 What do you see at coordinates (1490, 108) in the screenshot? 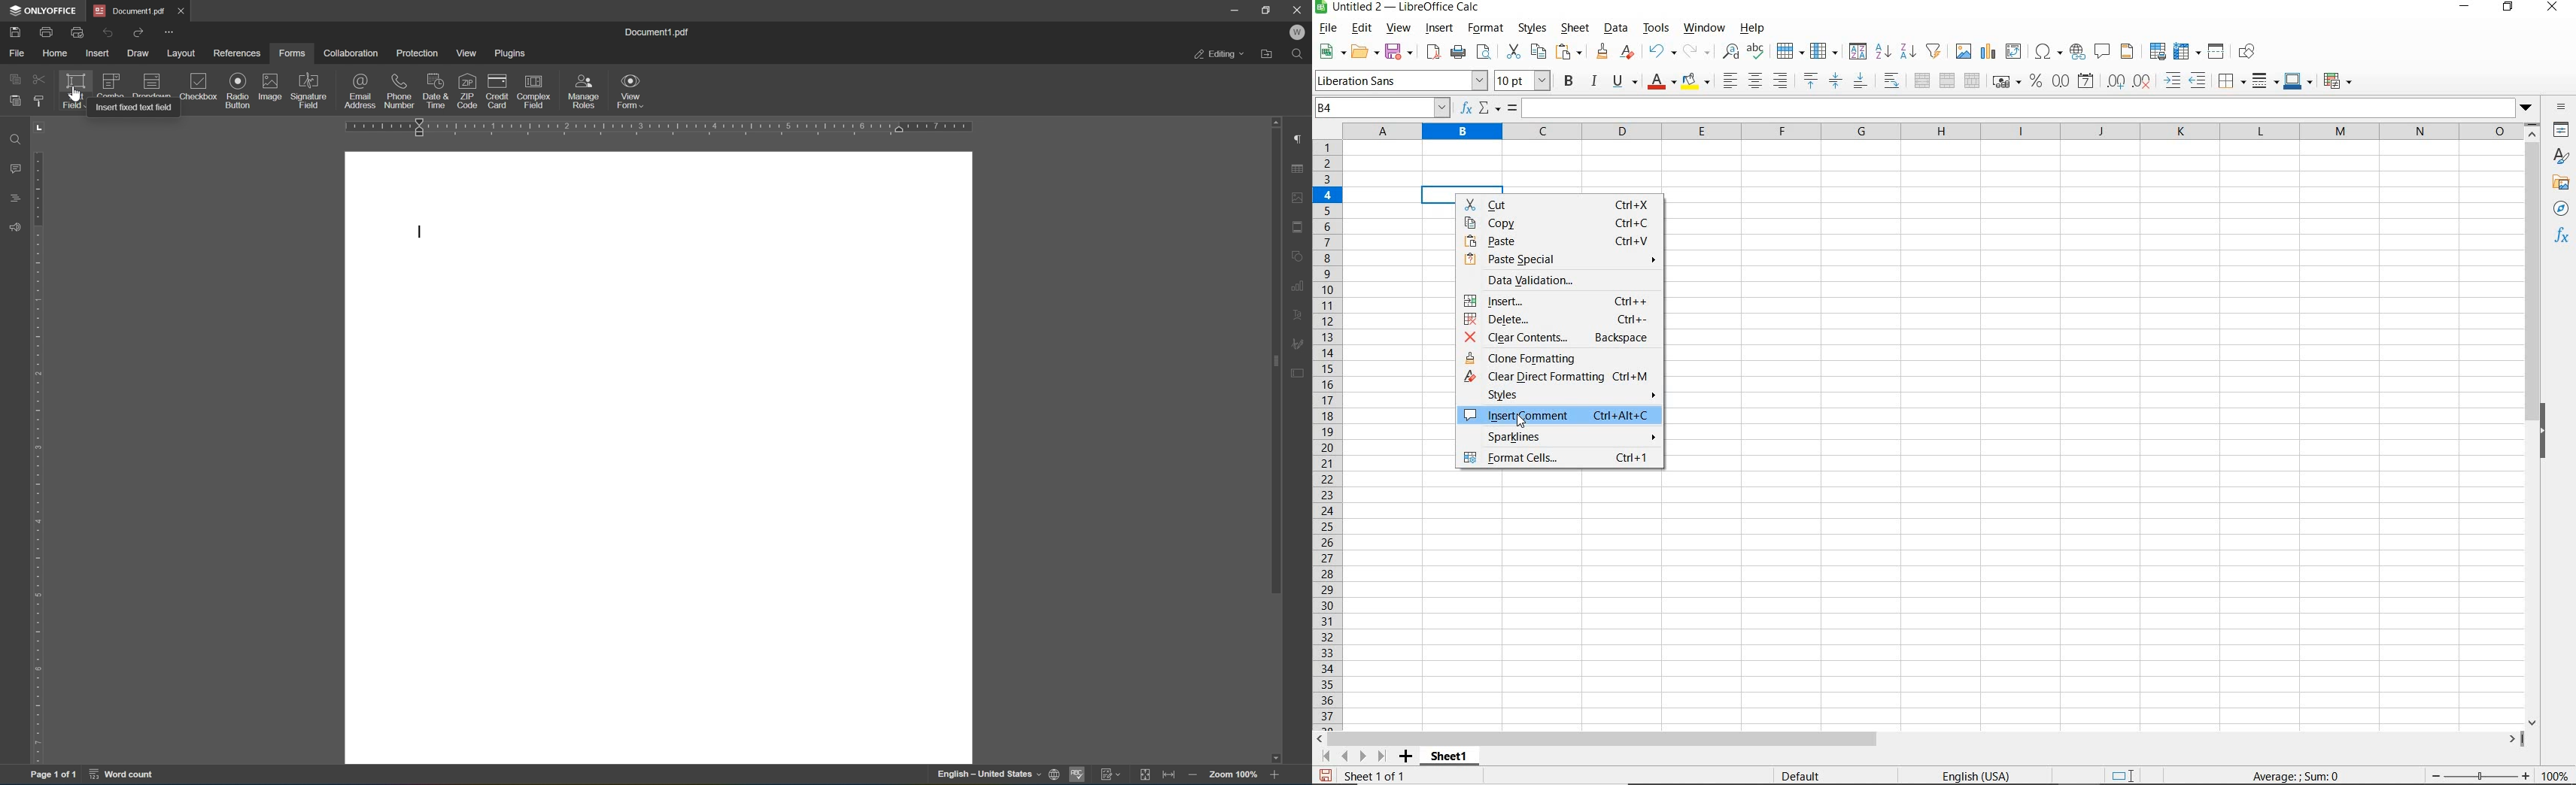
I see `select function` at bounding box center [1490, 108].